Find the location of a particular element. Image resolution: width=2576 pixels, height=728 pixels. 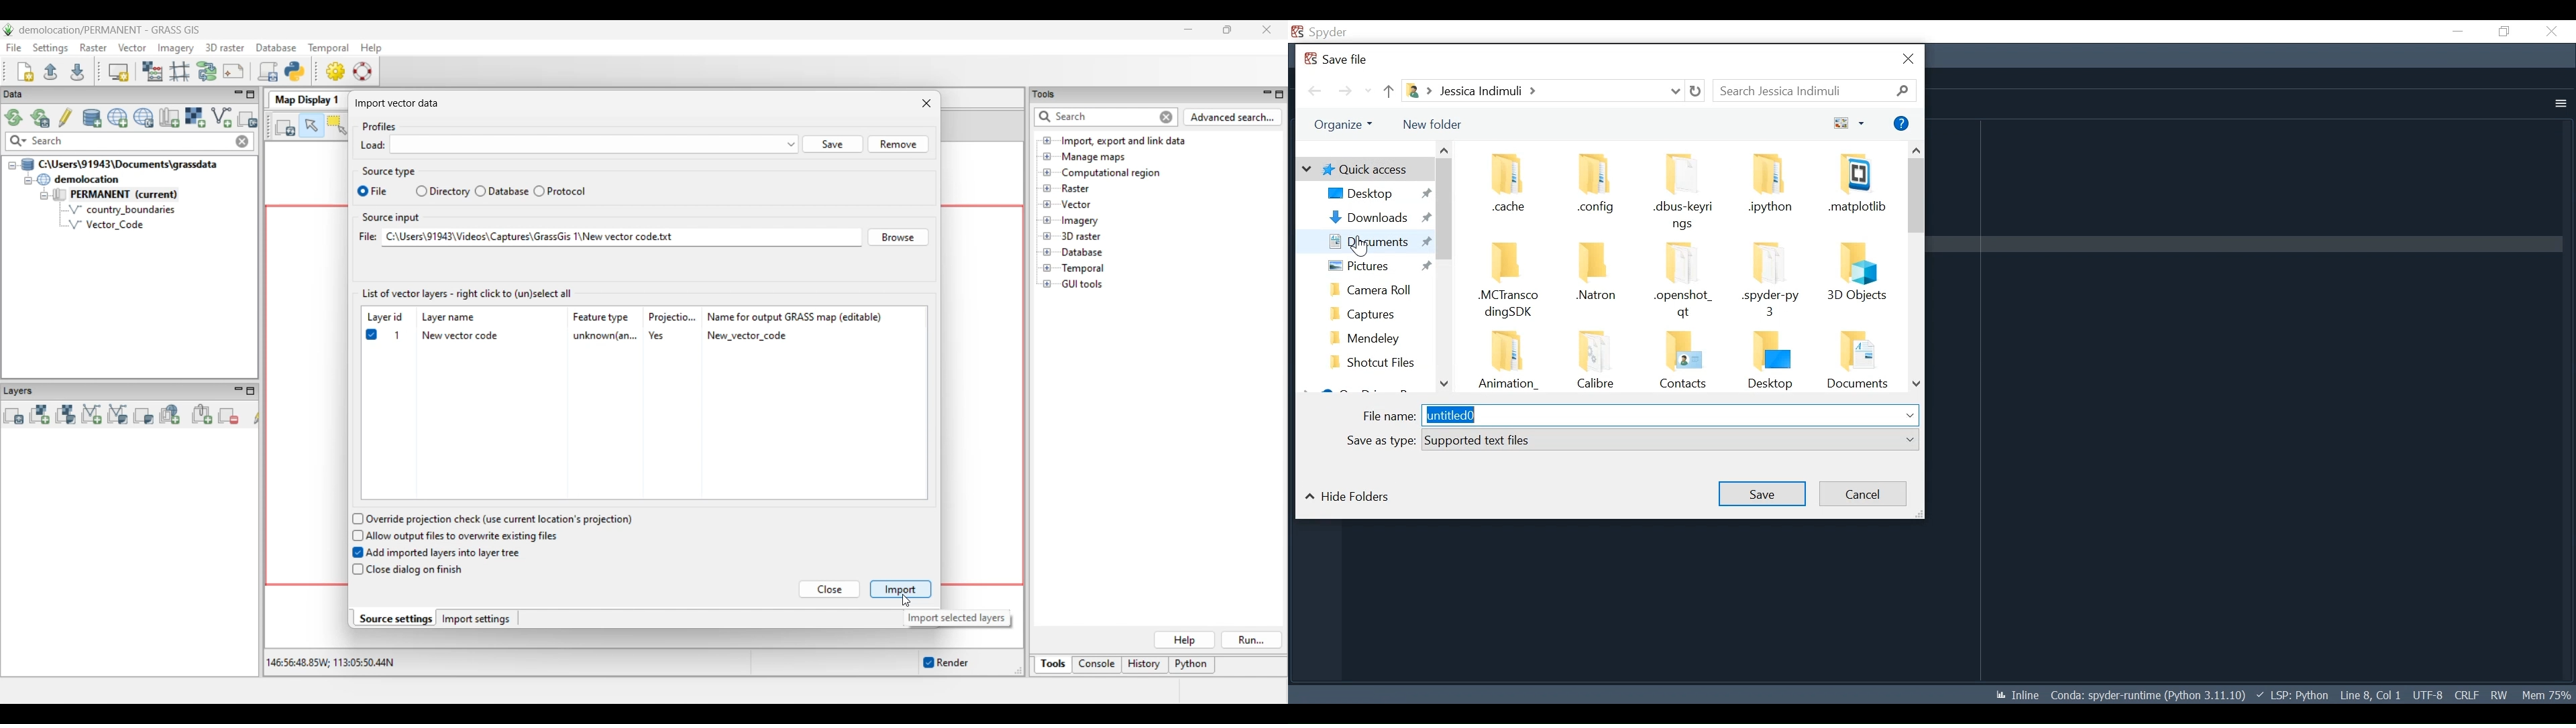

Restore is located at coordinates (2503, 32).